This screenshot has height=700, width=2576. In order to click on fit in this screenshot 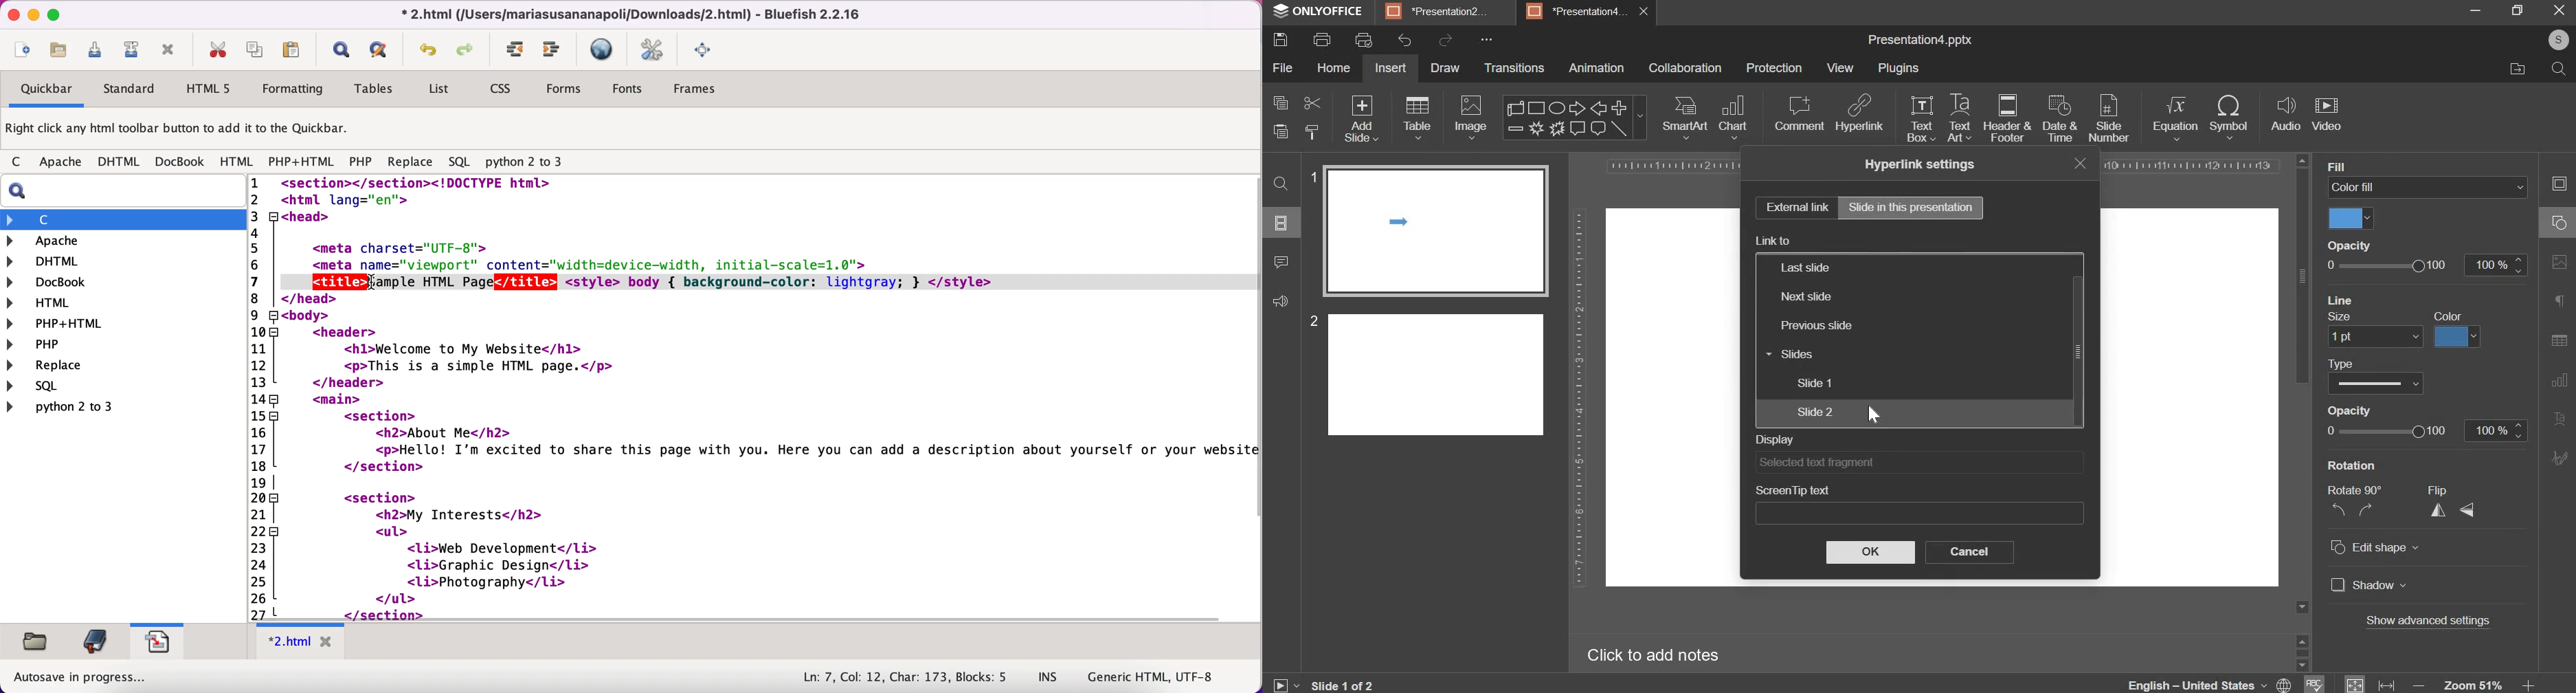, I will do `click(2368, 681)`.